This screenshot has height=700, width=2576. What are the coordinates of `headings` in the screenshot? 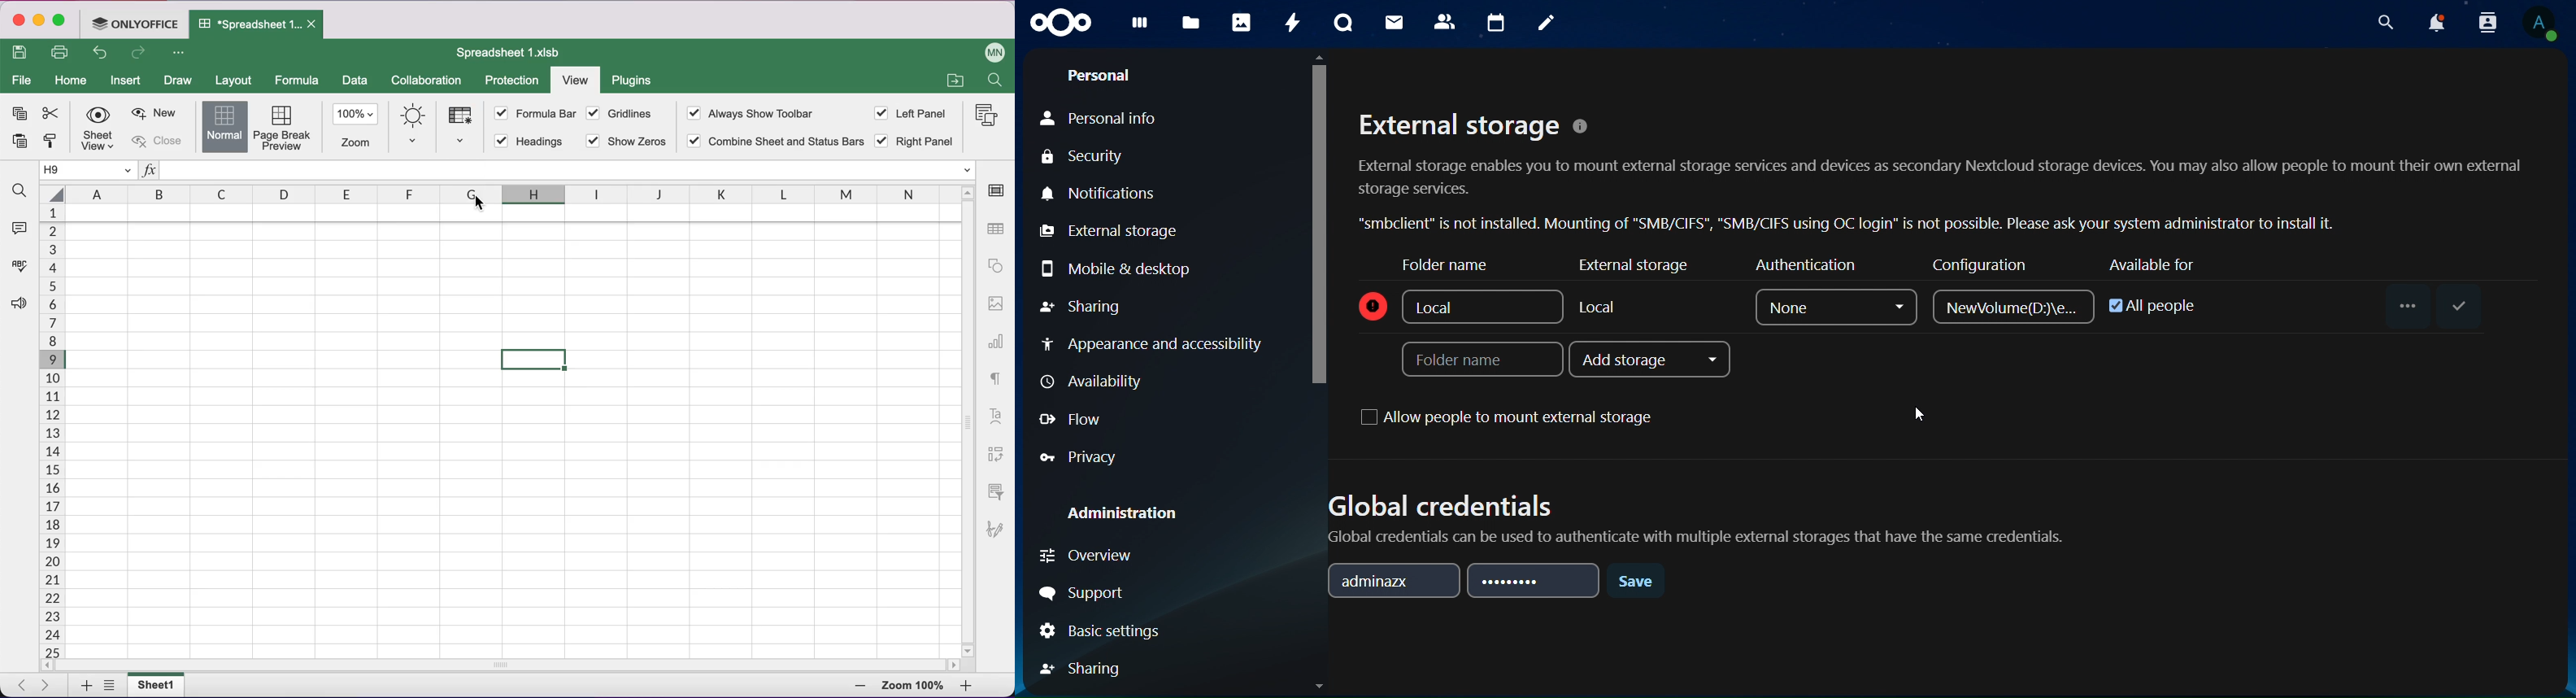 It's located at (529, 141).